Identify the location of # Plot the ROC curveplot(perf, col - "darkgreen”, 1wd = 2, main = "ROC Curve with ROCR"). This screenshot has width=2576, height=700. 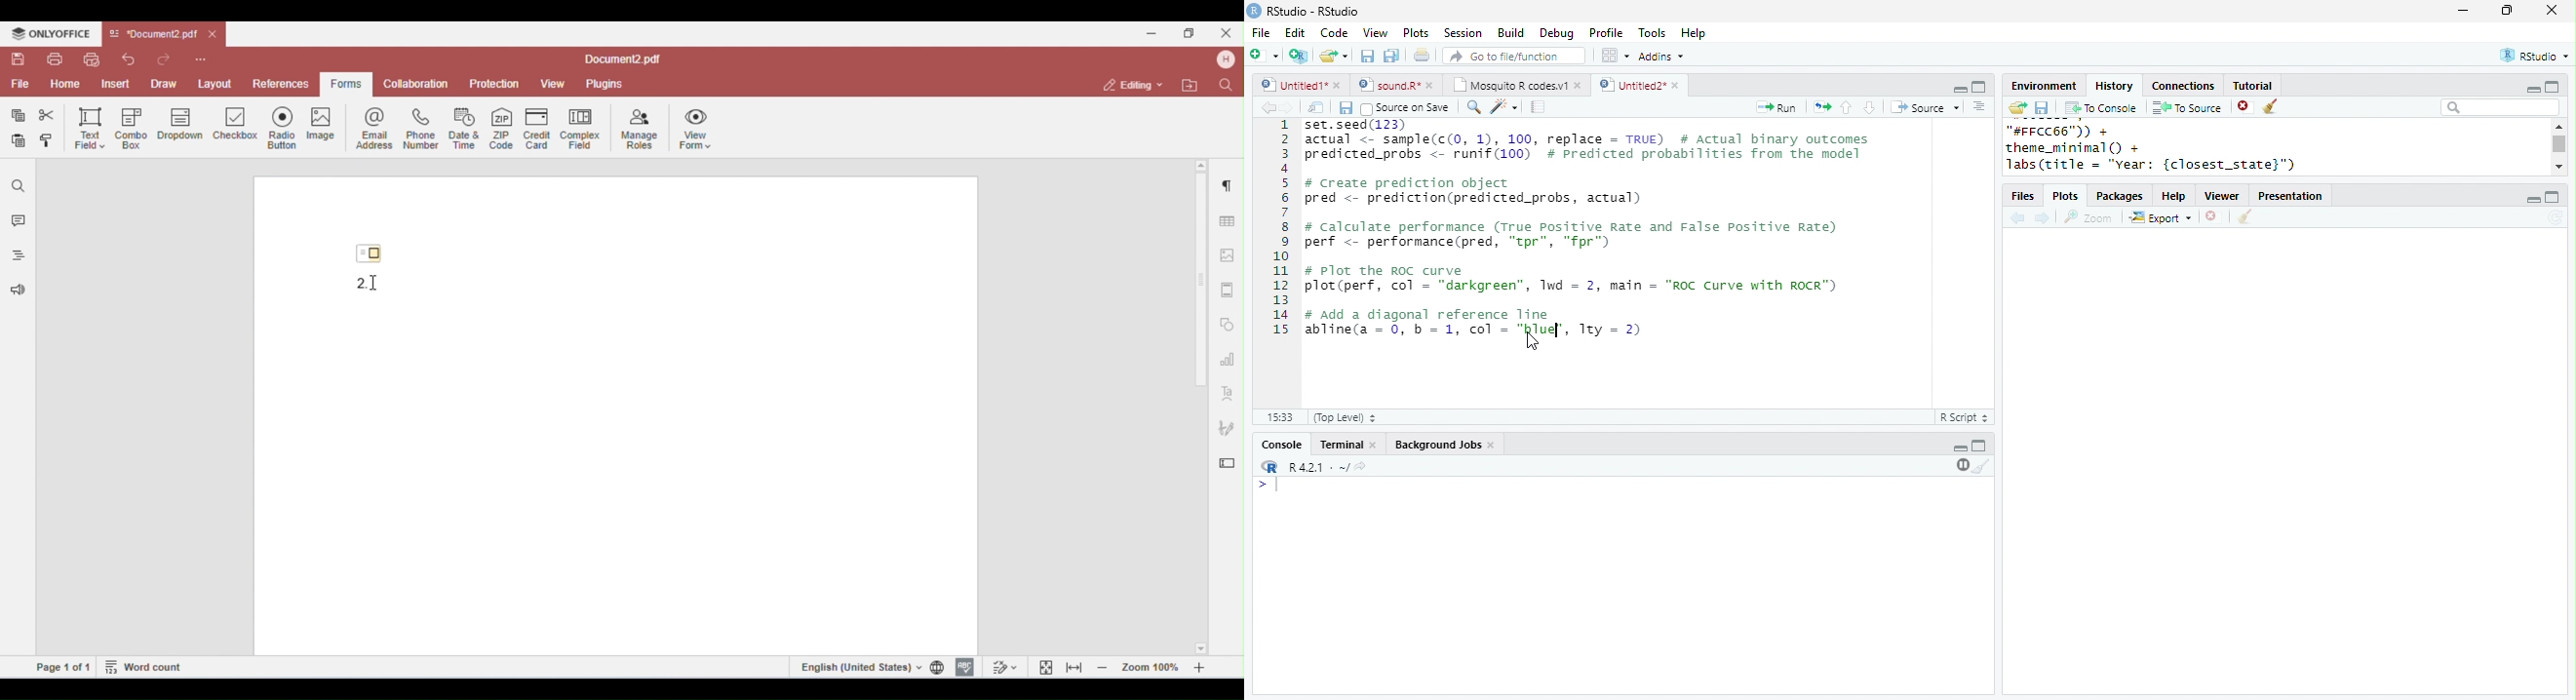
(1574, 280).